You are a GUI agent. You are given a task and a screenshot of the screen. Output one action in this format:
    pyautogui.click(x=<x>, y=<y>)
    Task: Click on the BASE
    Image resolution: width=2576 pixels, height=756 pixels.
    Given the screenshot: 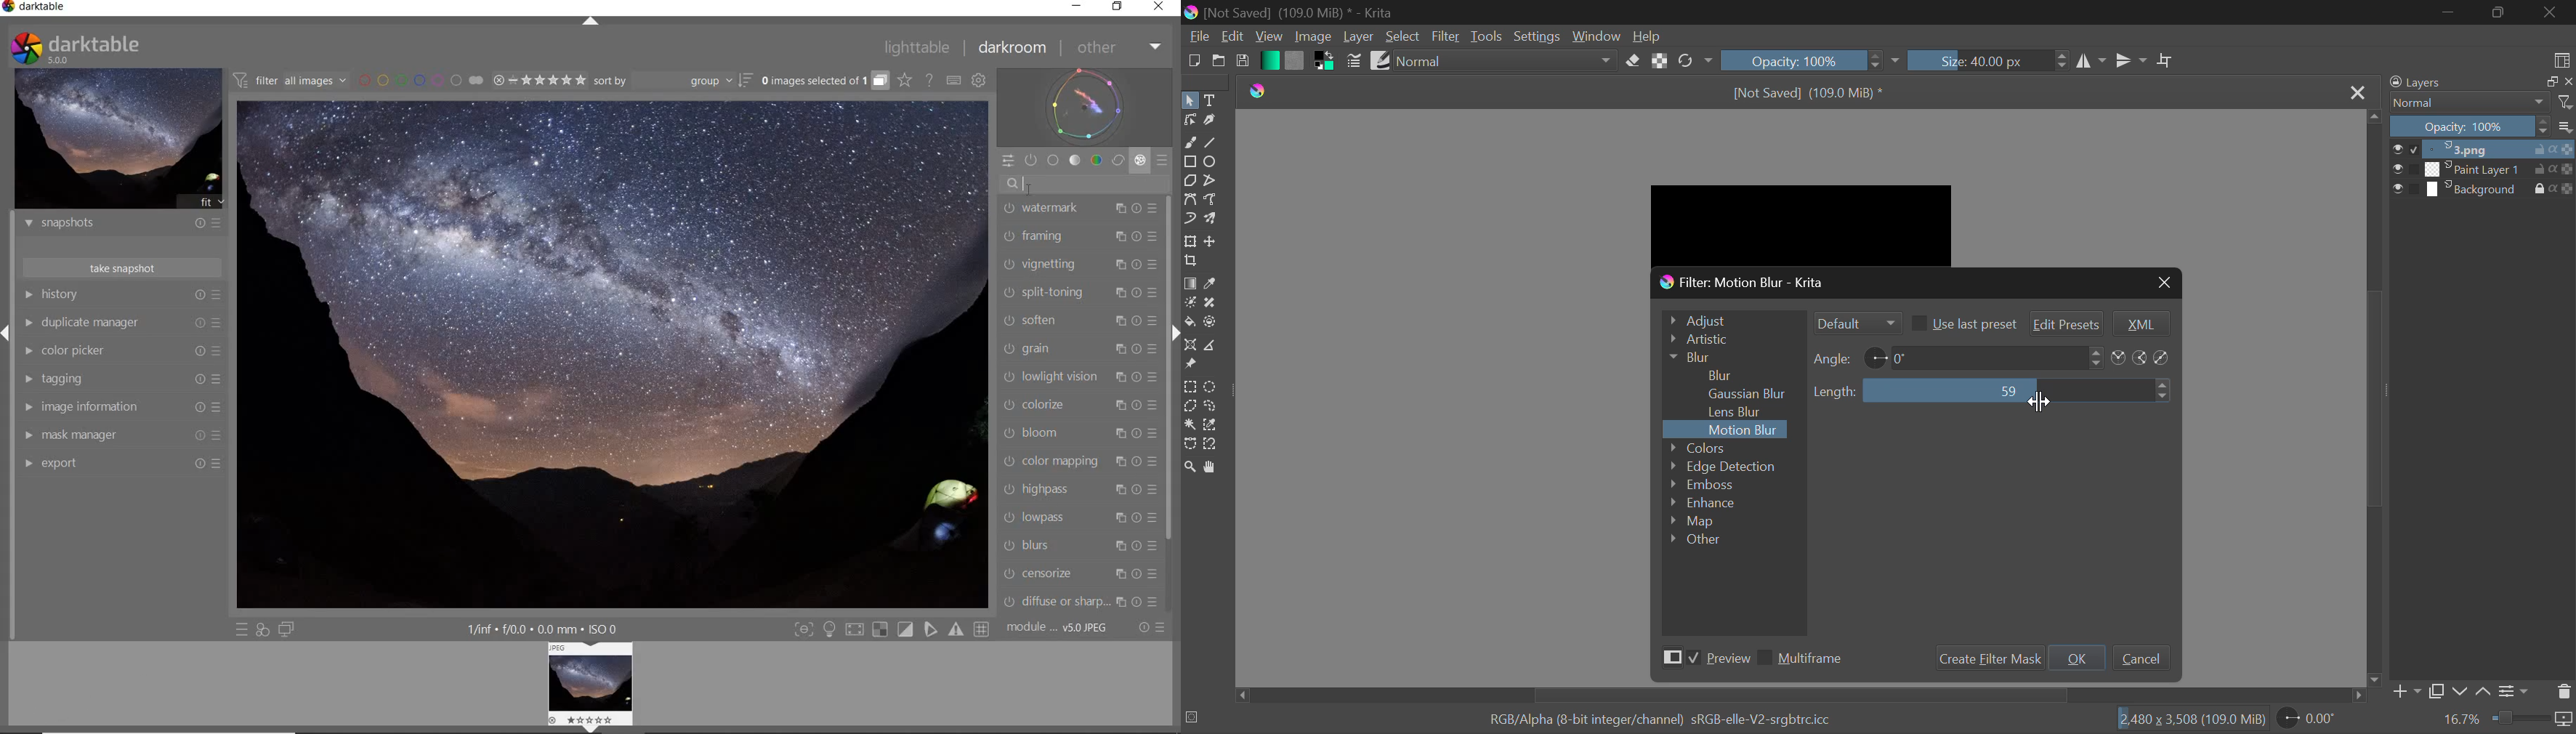 What is the action you would take?
    pyautogui.click(x=1053, y=160)
    